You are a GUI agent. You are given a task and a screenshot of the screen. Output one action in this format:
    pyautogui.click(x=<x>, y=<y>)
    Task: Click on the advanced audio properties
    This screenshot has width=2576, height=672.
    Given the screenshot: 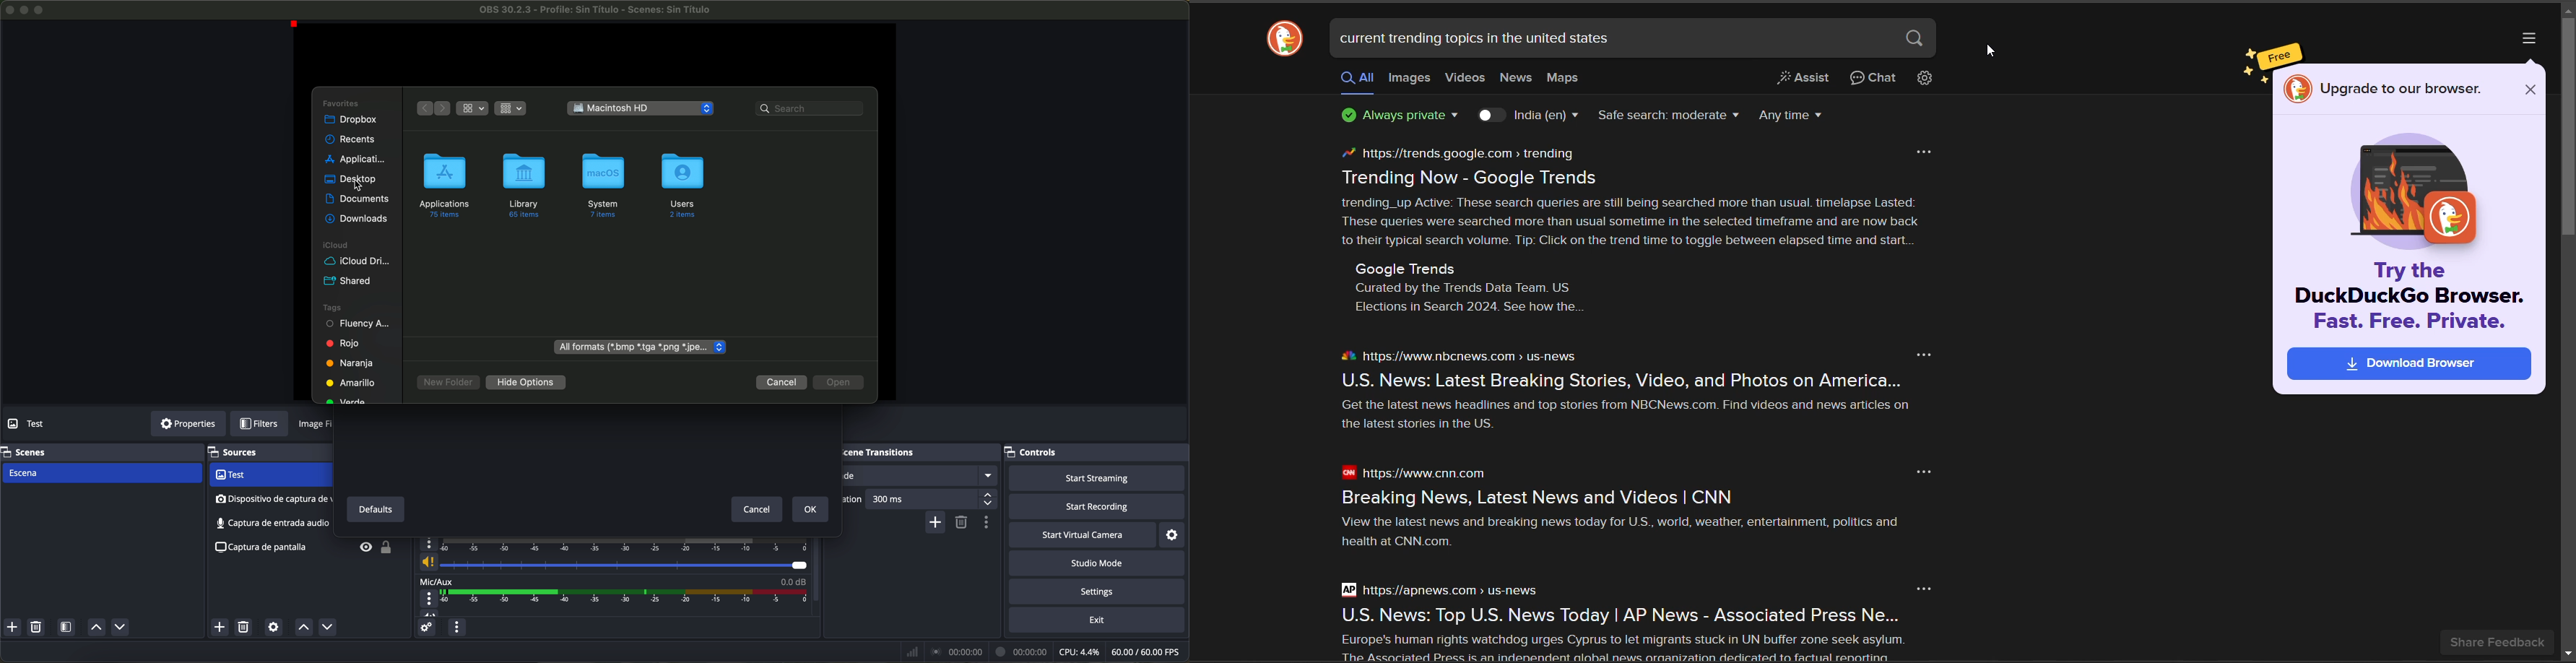 What is the action you would take?
    pyautogui.click(x=426, y=628)
    